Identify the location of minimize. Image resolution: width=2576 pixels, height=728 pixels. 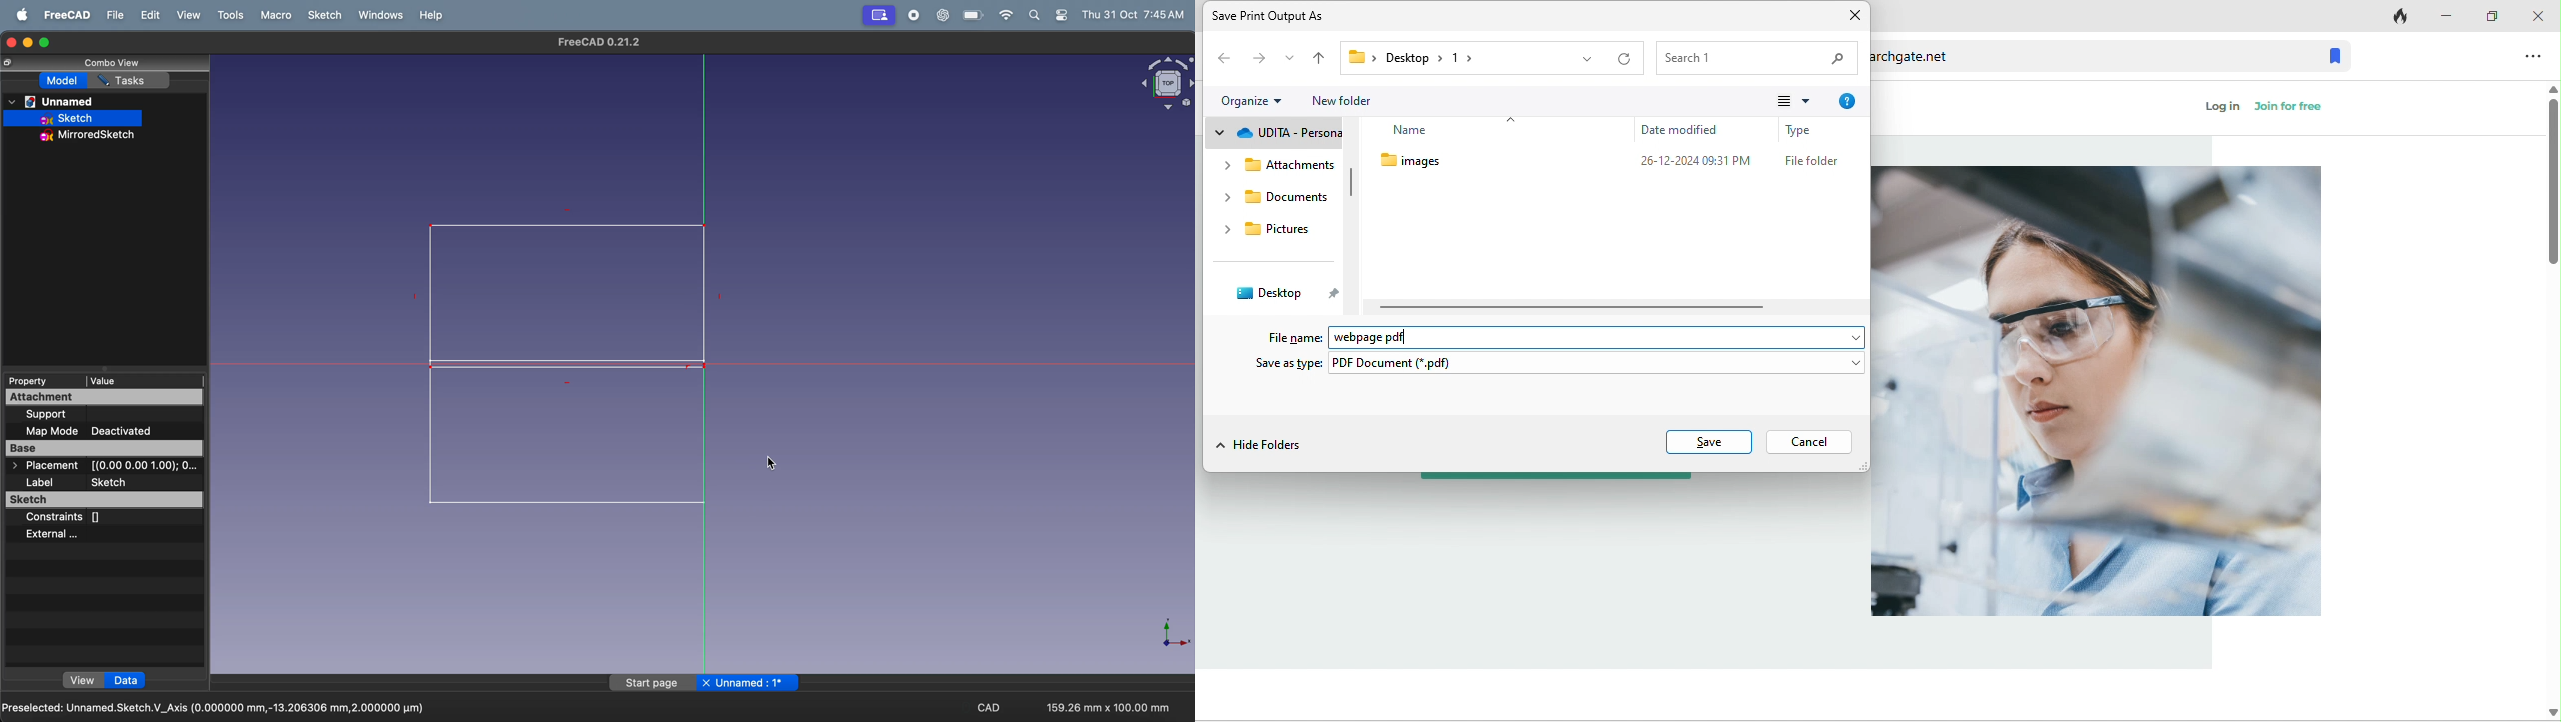
(29, 41).